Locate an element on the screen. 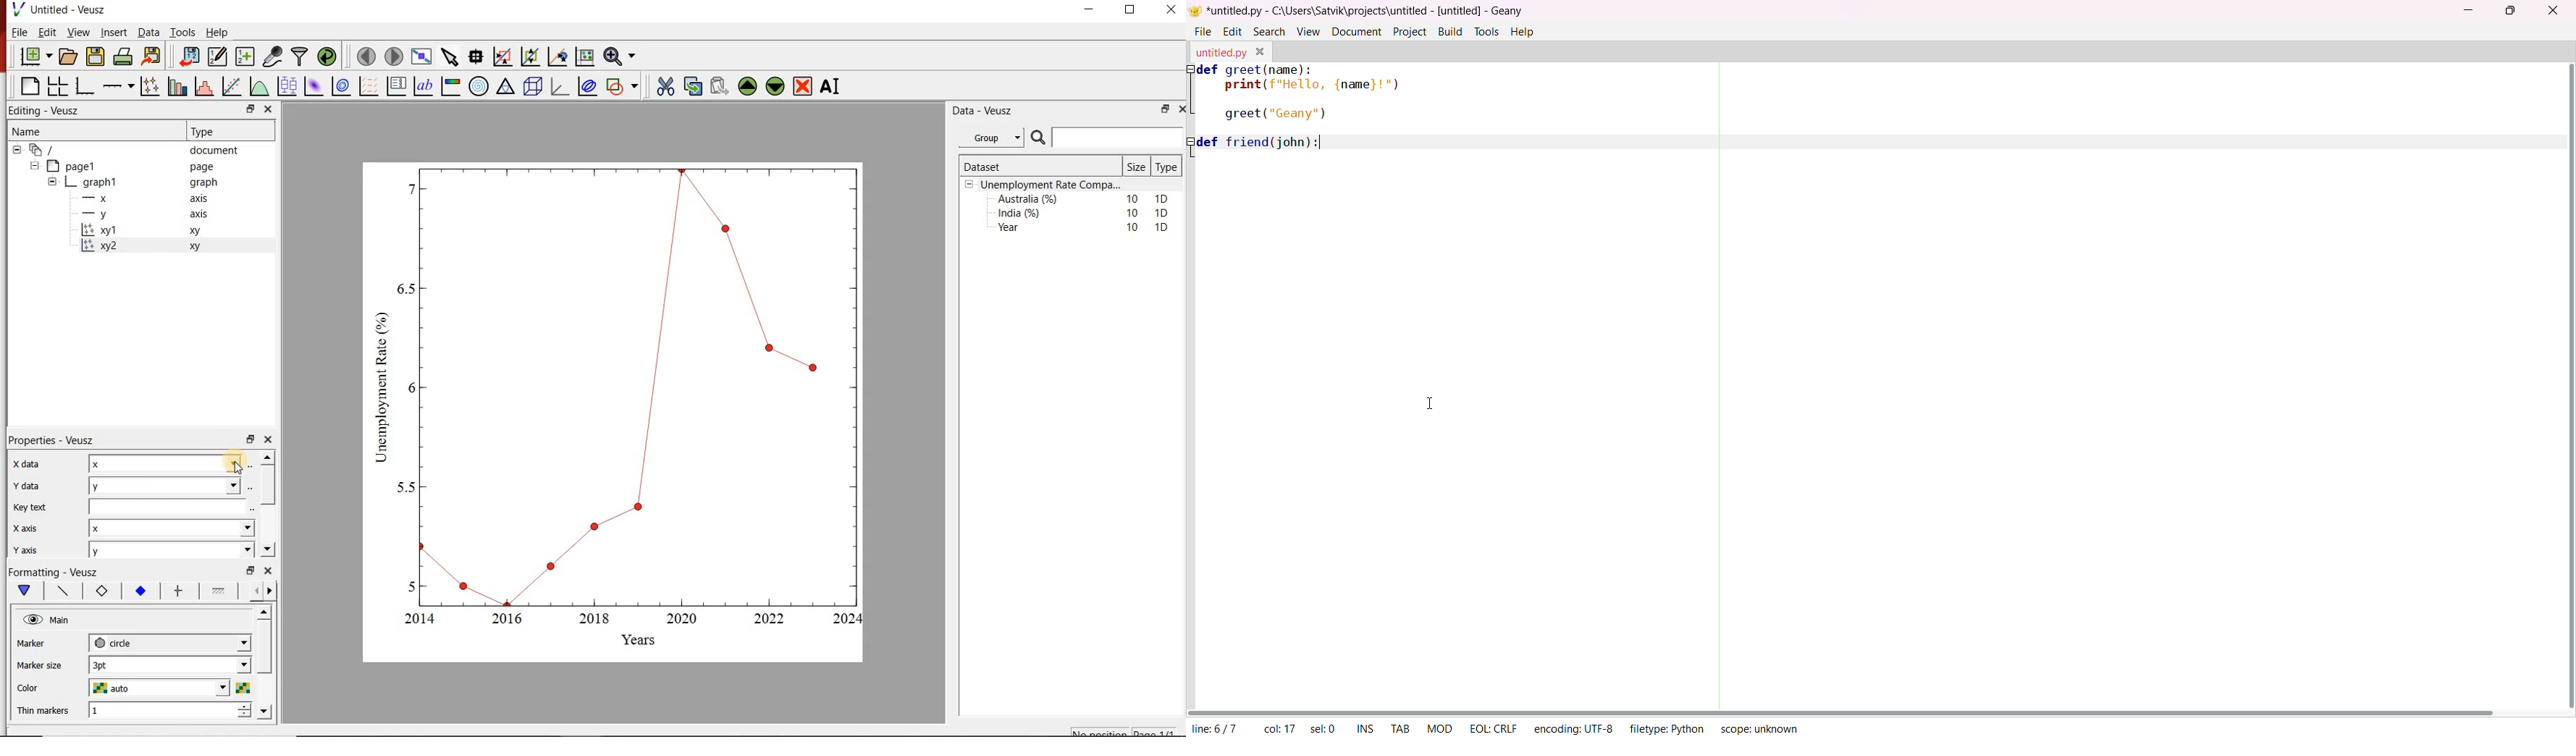 Image resolution: width=2576 pixels, height=756 pixels. y data is located at coordinates (30, 486).